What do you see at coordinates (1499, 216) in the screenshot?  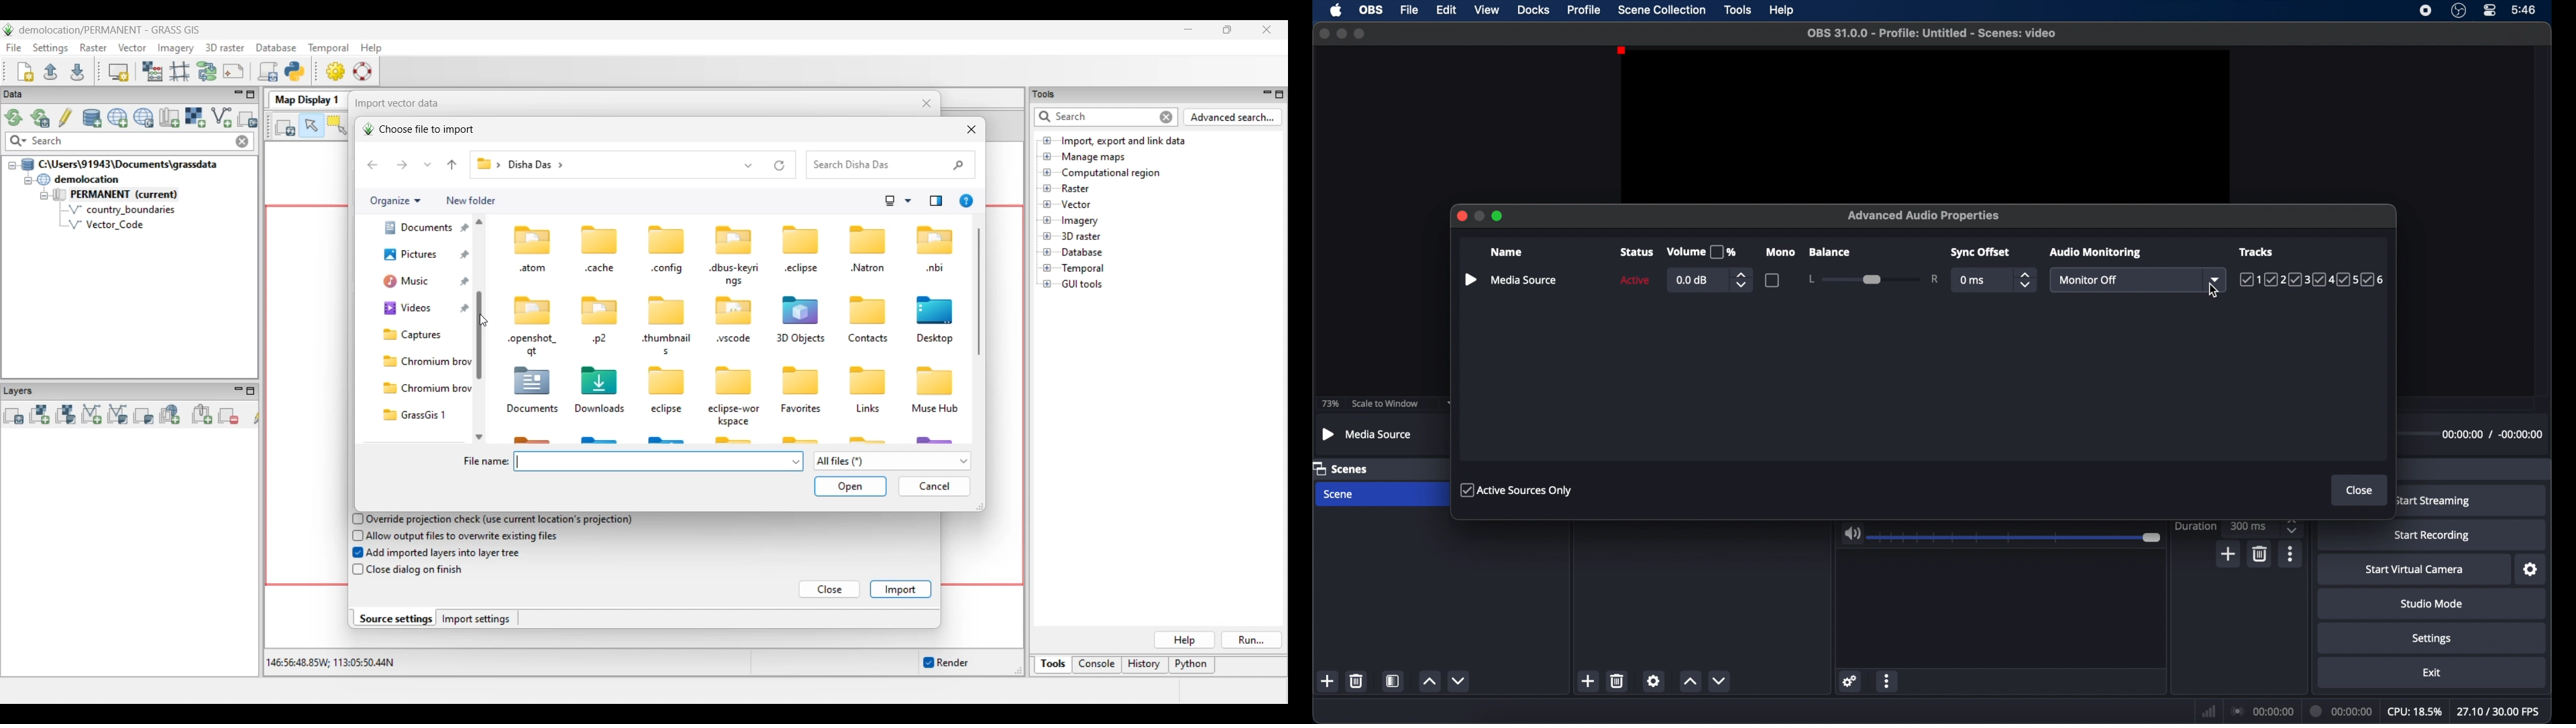 I see `maximize` at bounding box center [1499, 216].